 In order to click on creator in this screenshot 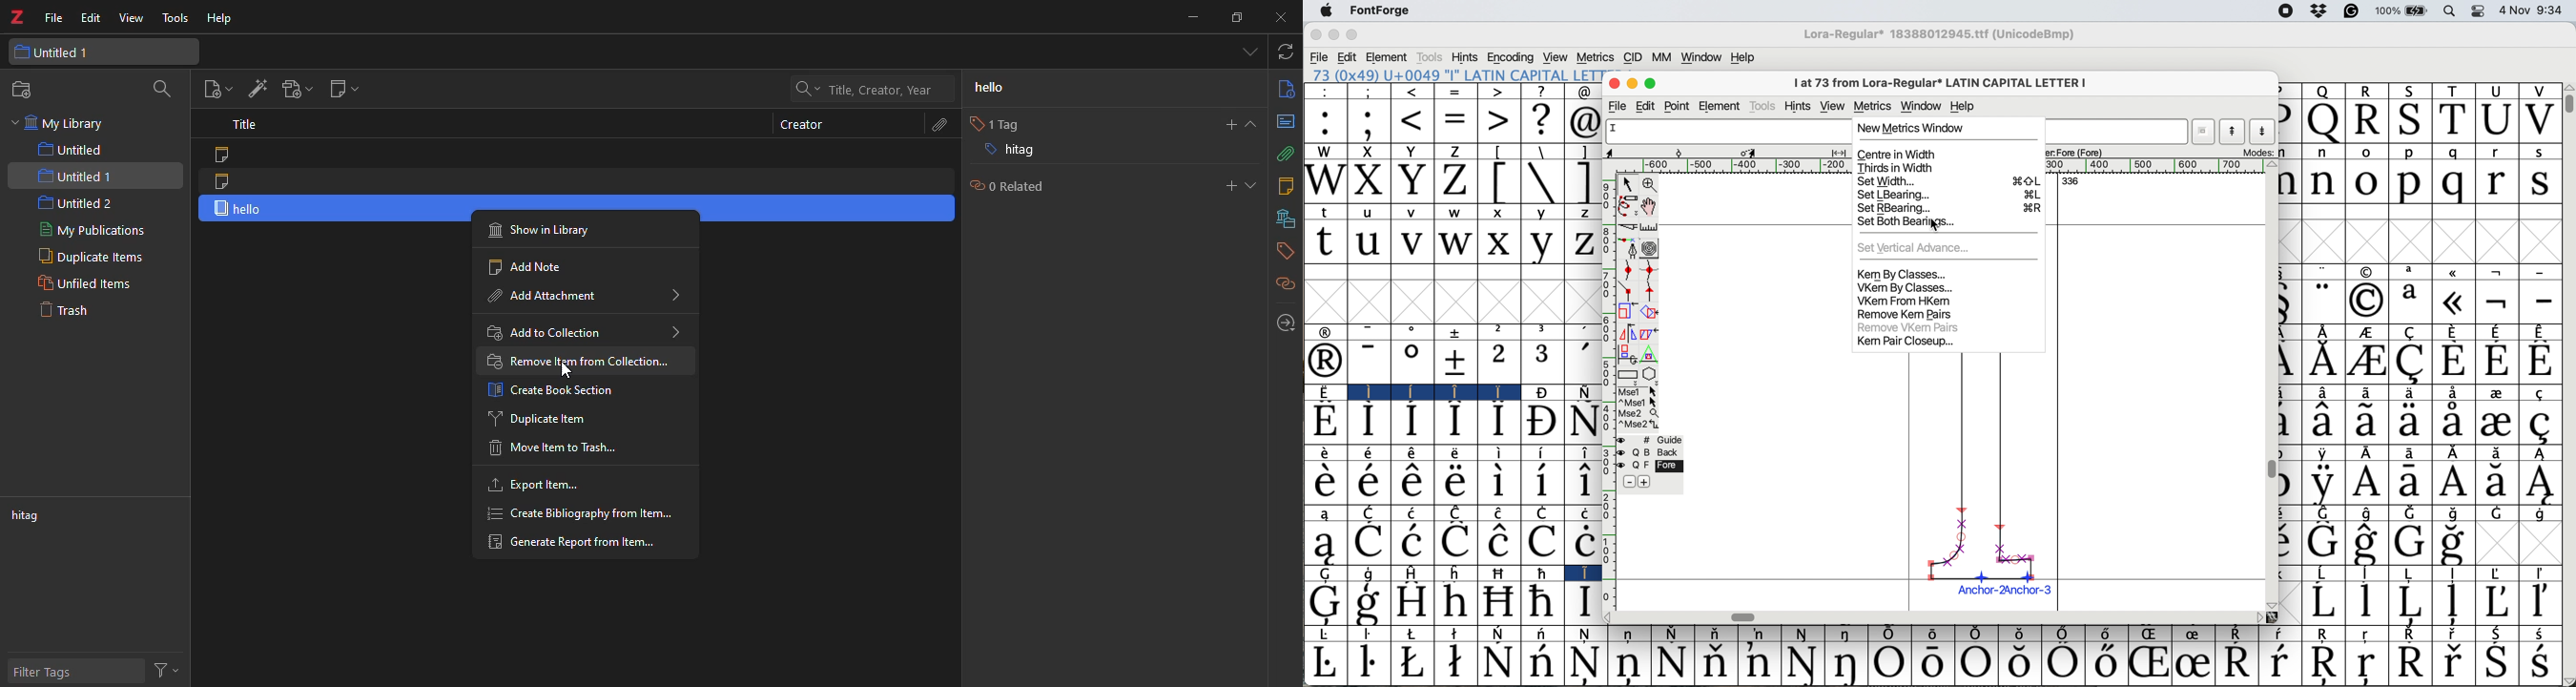, I will do `click(802, 124)`.